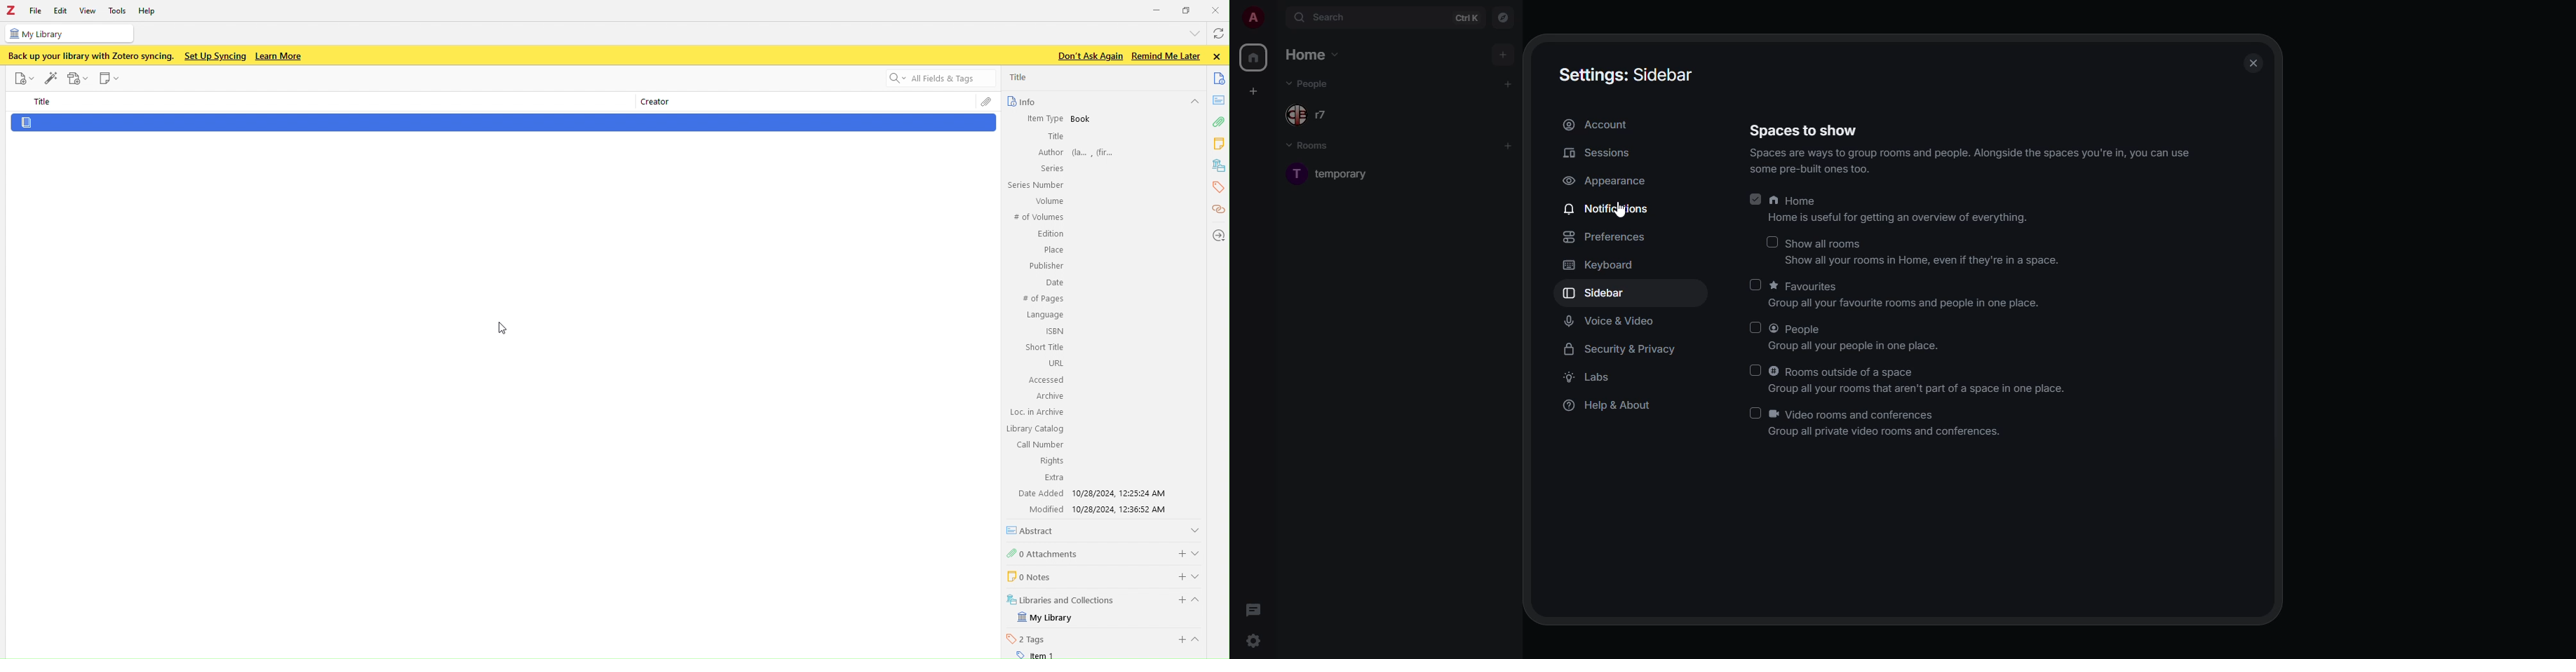 The height and width of the screenshot is (672, 2576). What do you see at coordinates (2255, 61) in the screenshot?
I see `close` at bounding box center [2255, 61].